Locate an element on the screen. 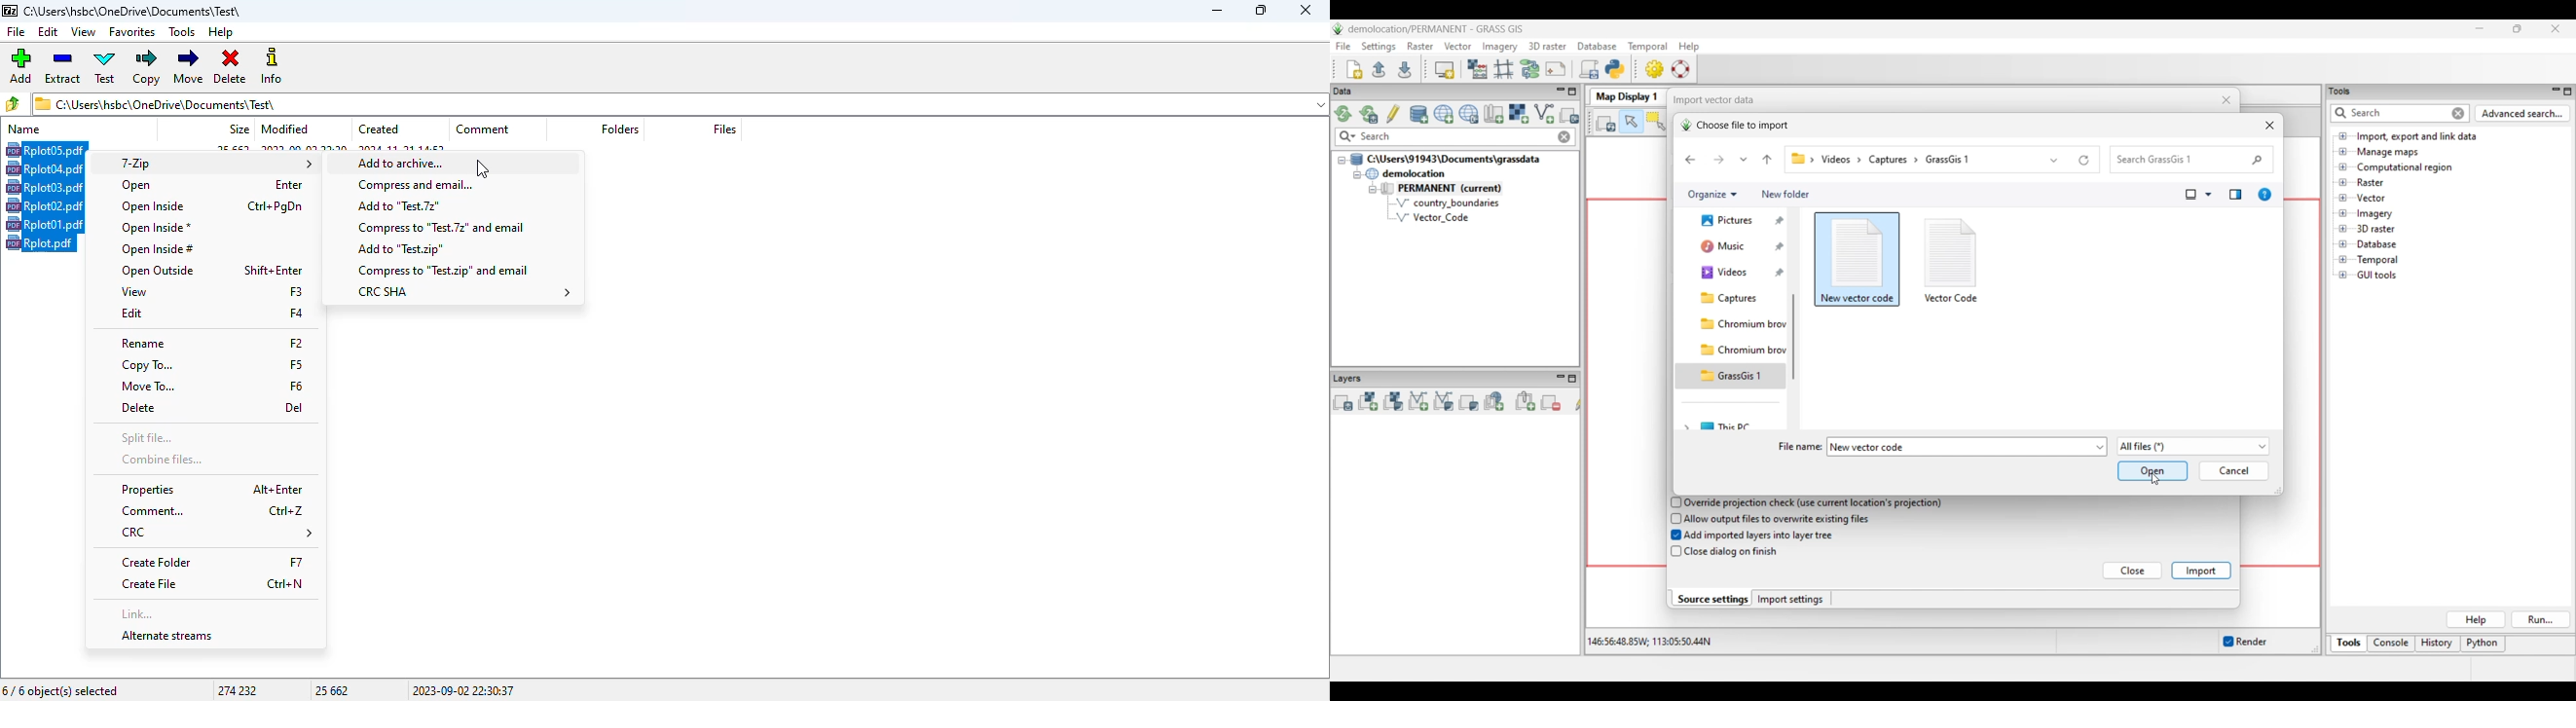  7-Zip  is located at coordinates (214, 164).